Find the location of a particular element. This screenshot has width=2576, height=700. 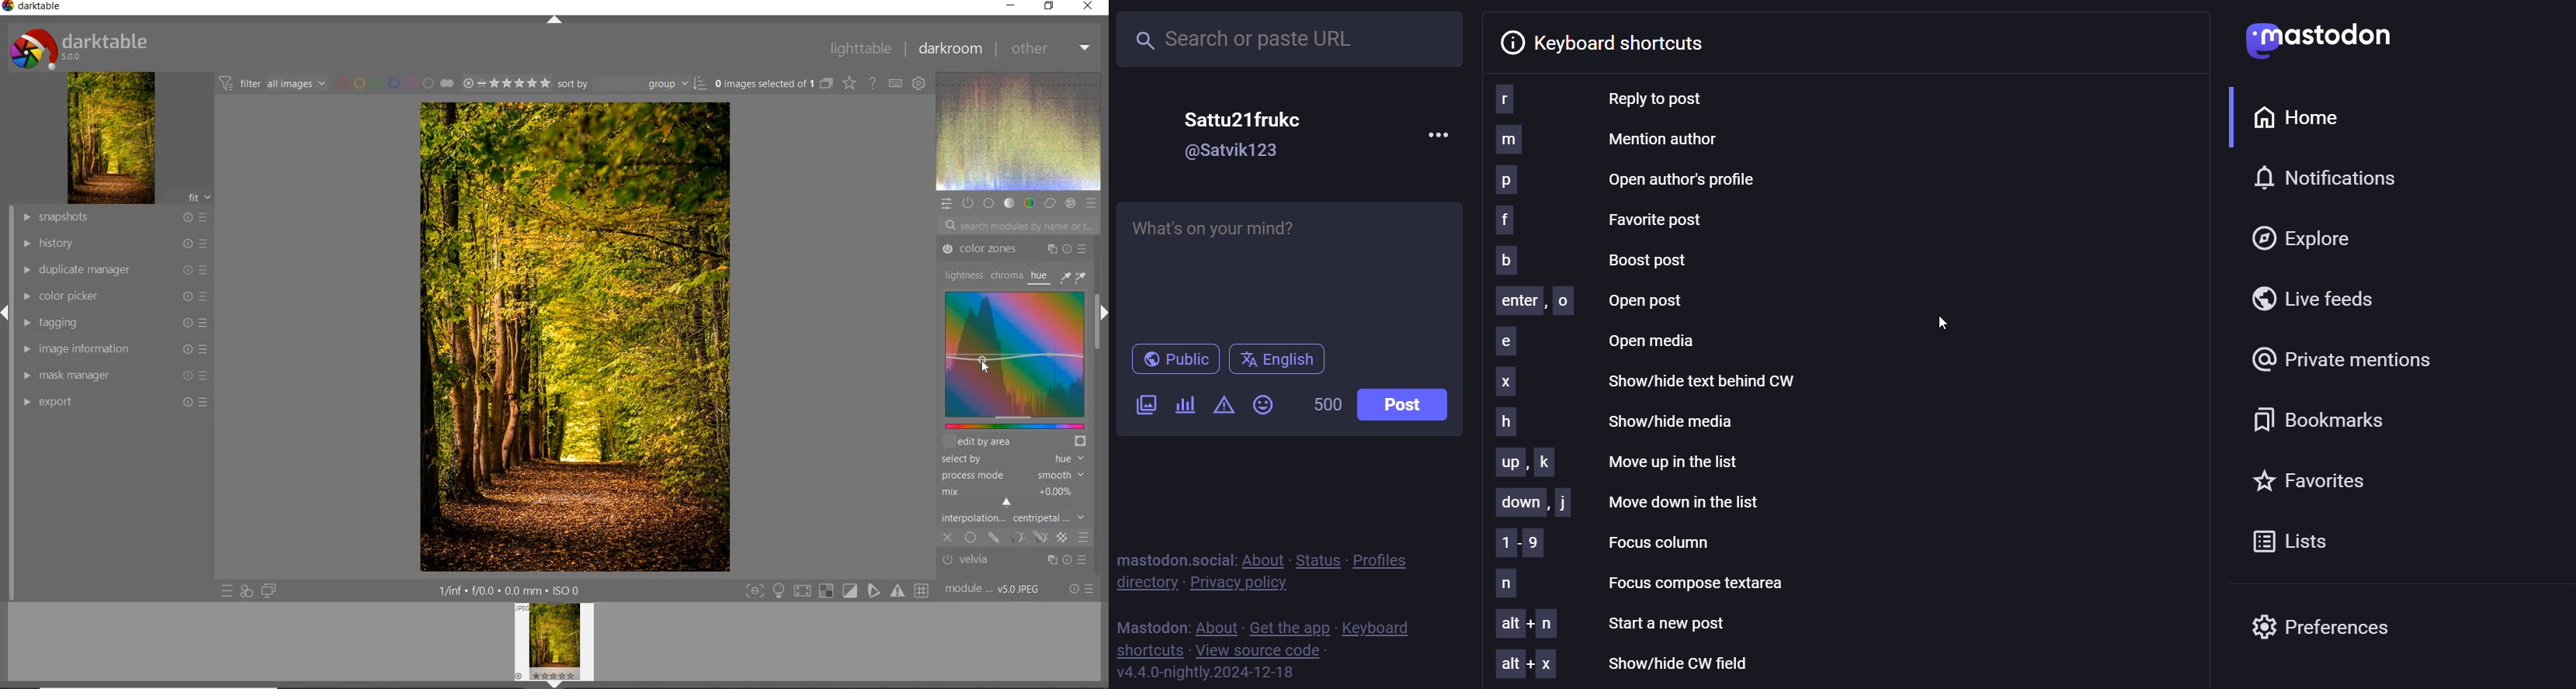

lightness is located at coordinates (962, 276).